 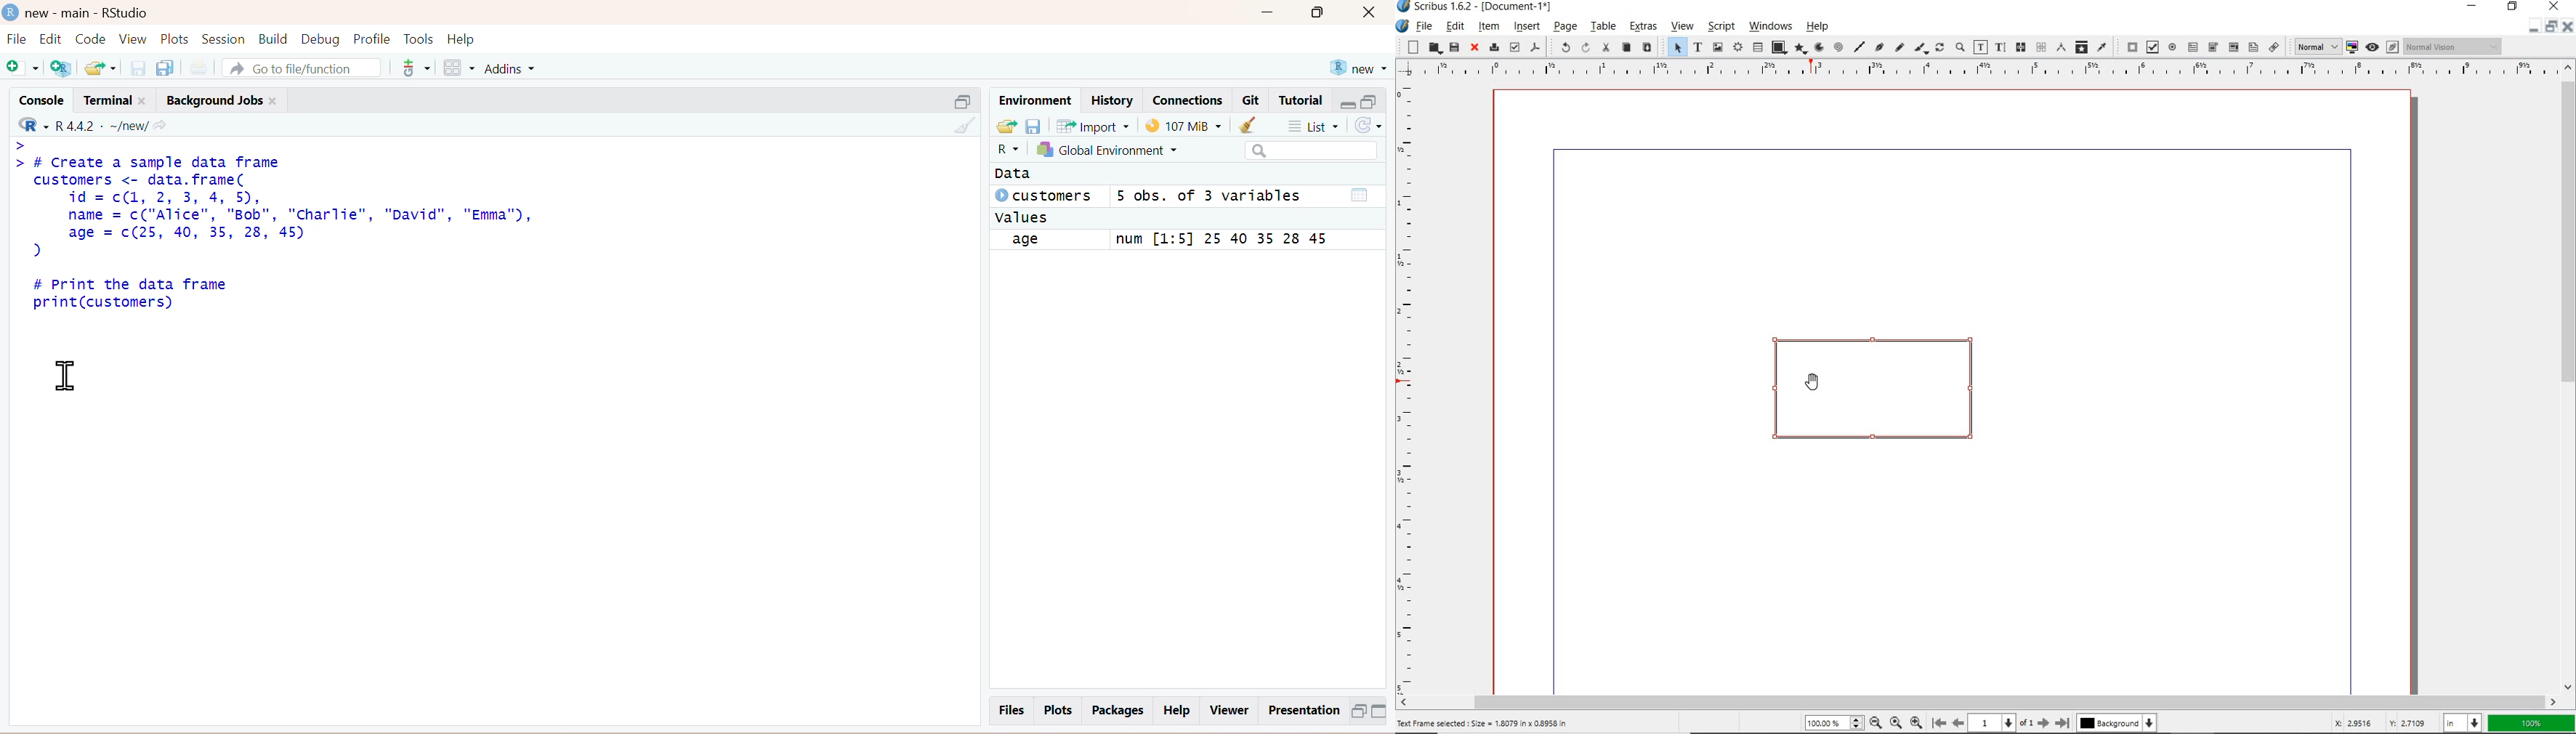 What do you see at coordinates (1475, 48) in the screenshot?
I see `close` at bounding box center [1475, 48].